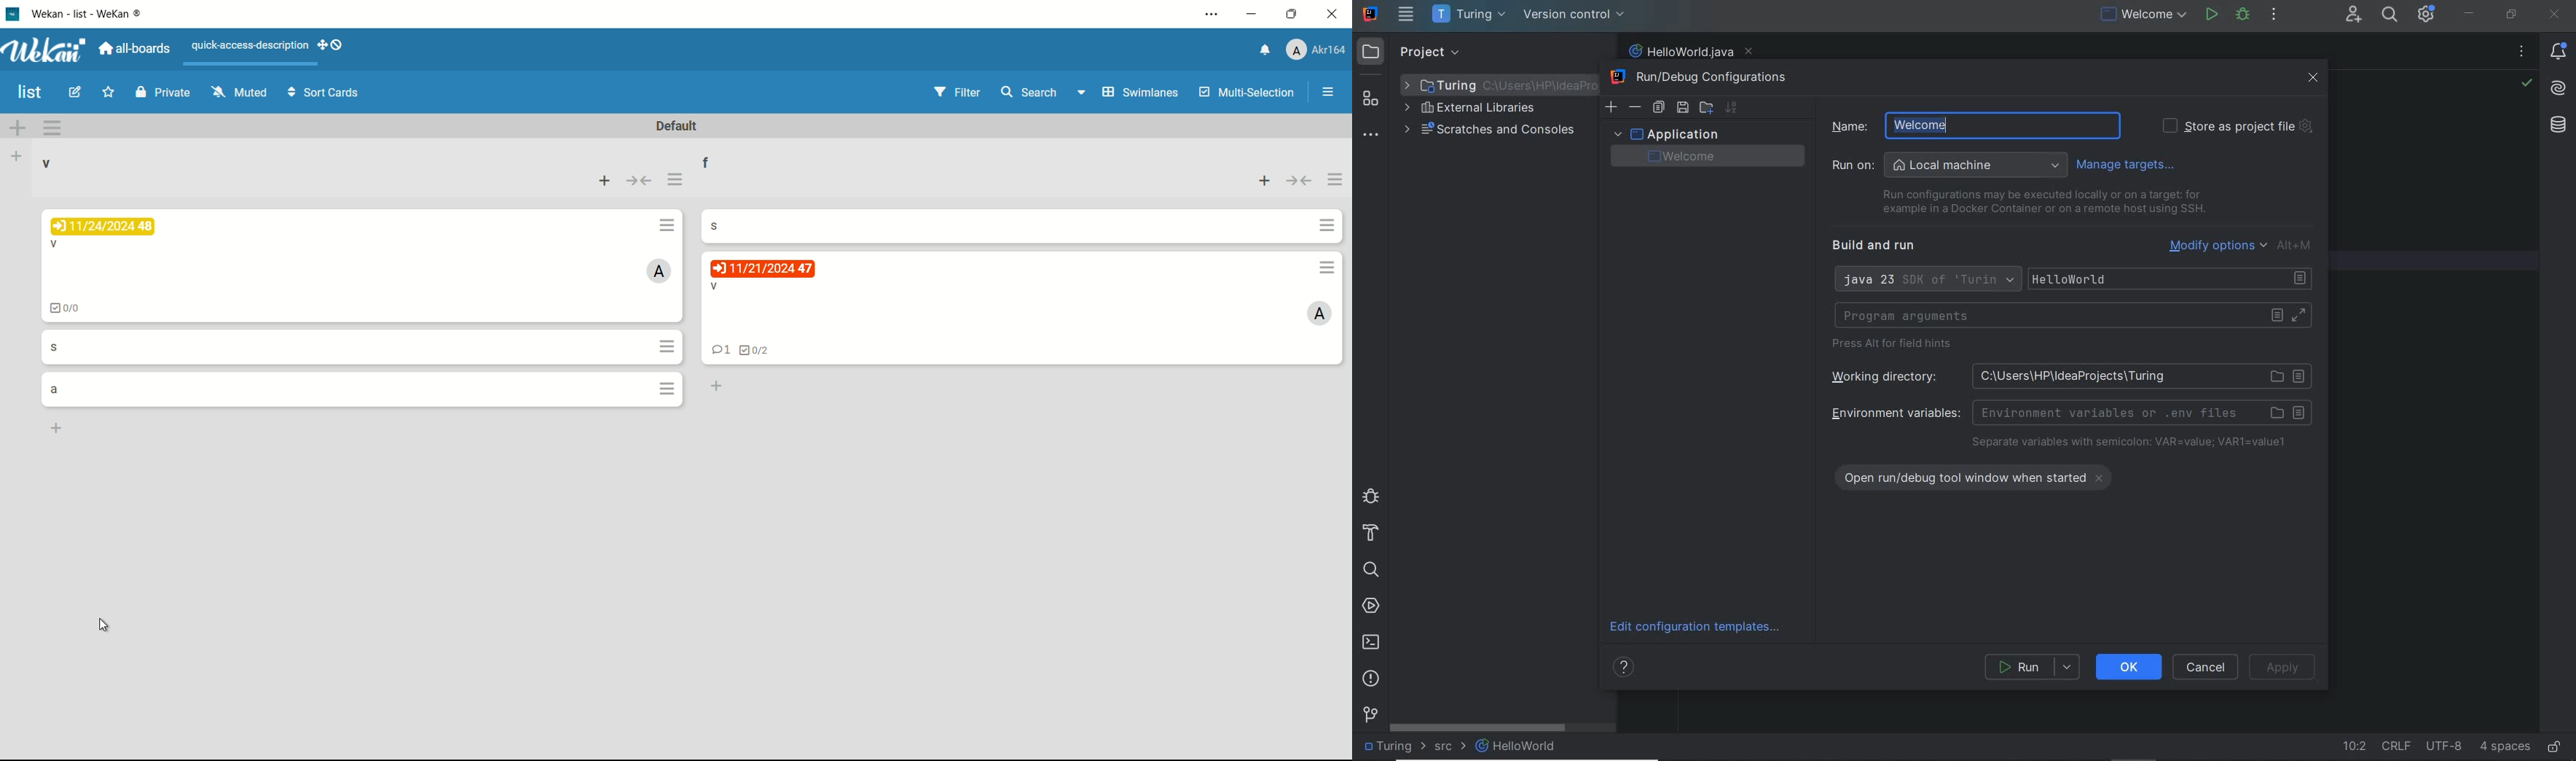 The image size is (2576, 784). Describe the element at coordinates (1896, 346) in the screenshot. I see `press Alt for field hints` at that location.